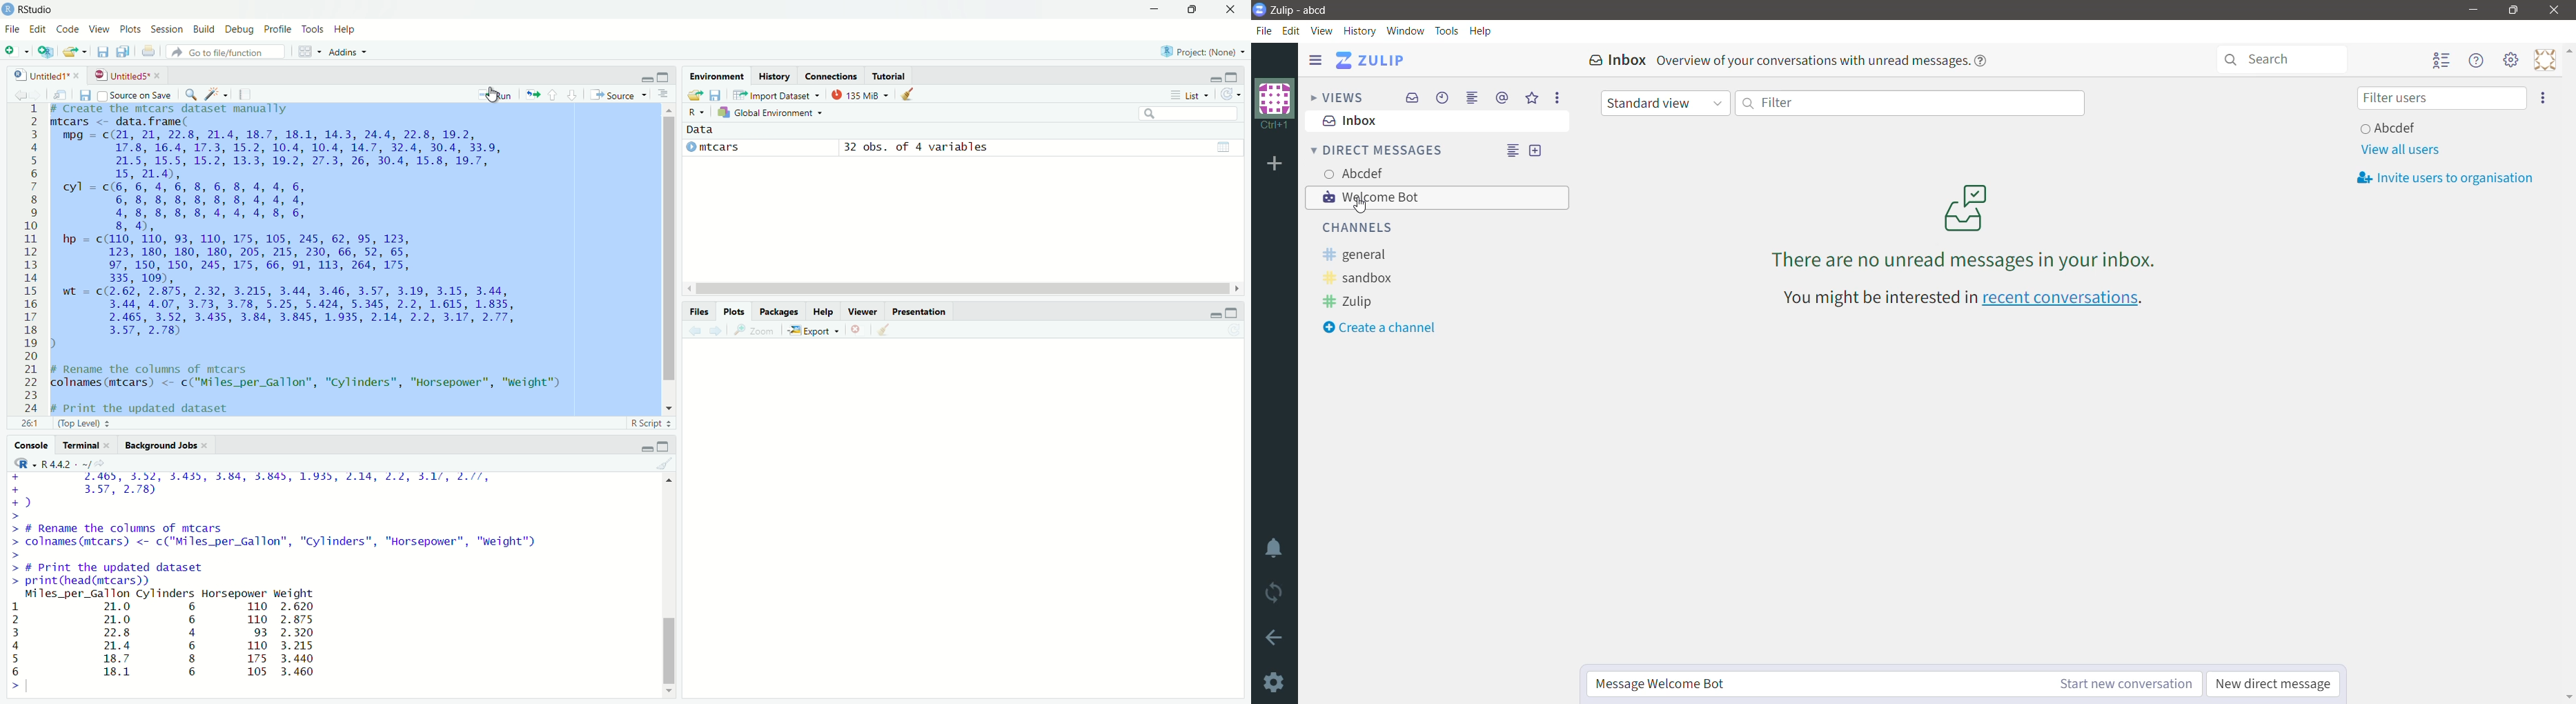 The image size is (2576, 728). What do you see at coordinates (2446, 178) in the screenshot?
I see `Invite users to organization` at bounding box center [2446, 178].